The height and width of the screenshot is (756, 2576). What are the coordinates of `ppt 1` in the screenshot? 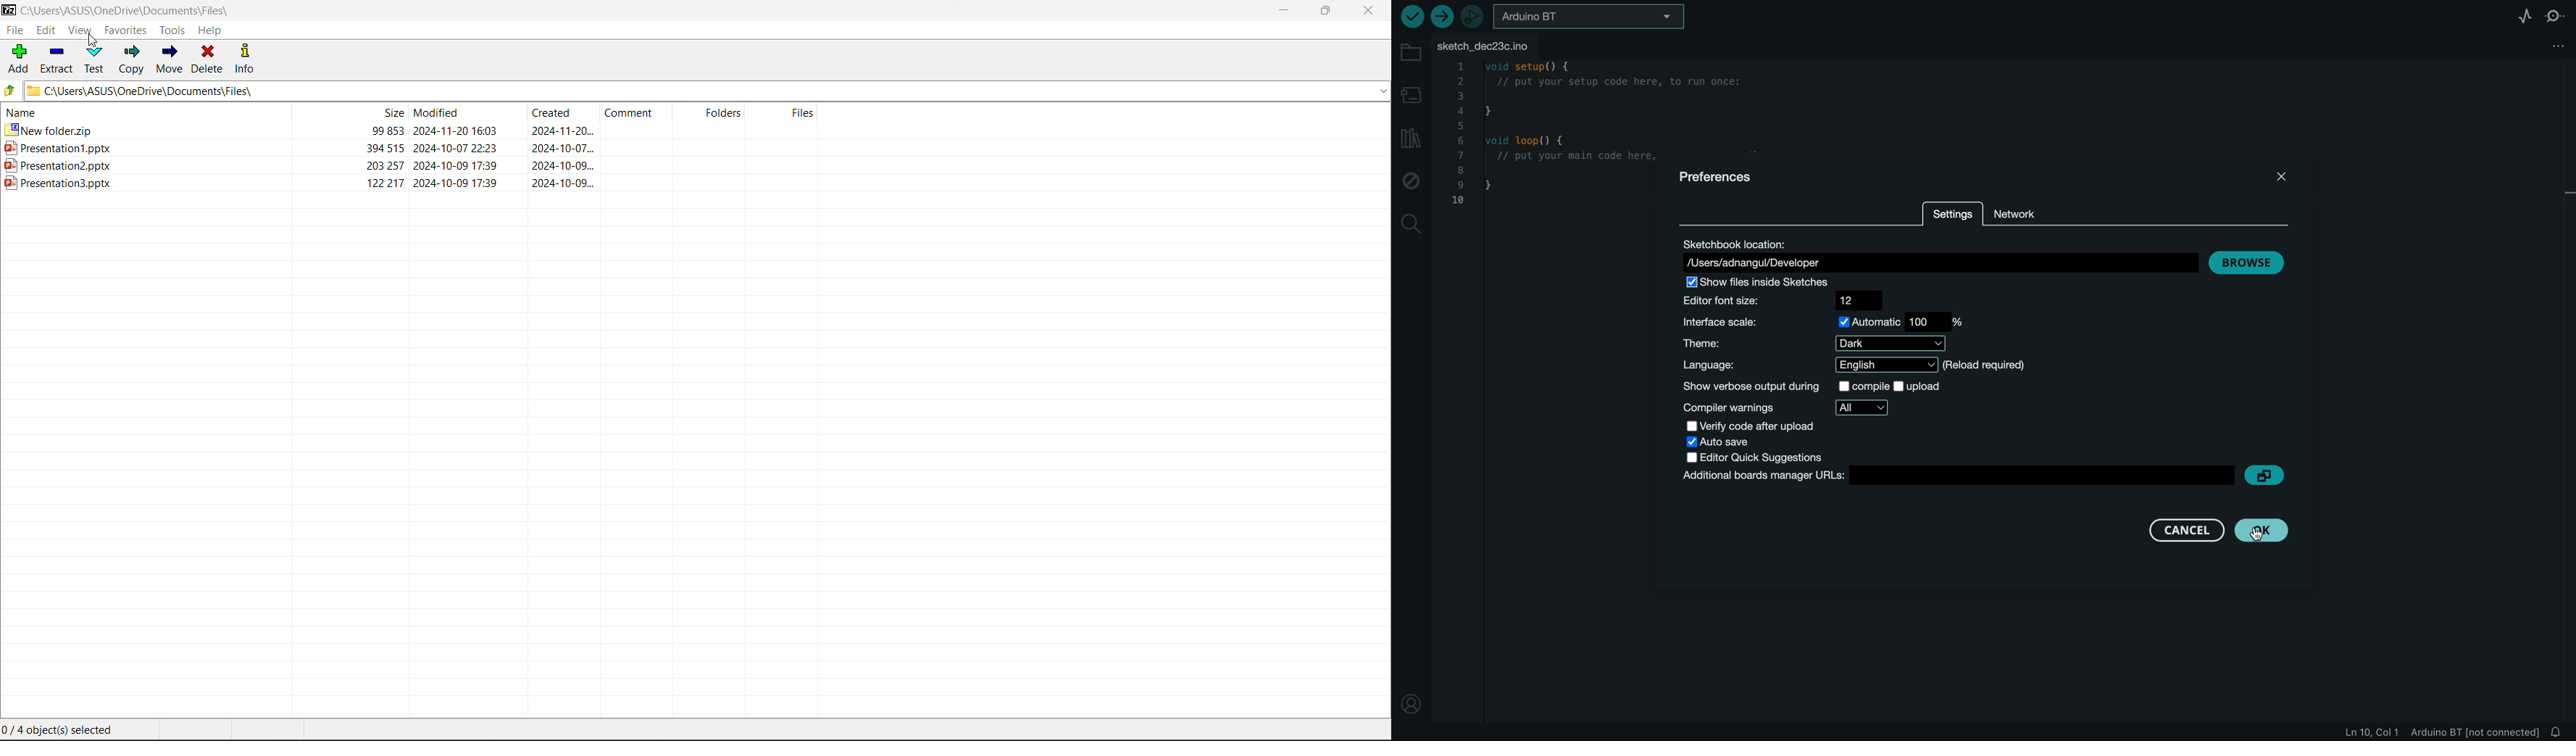 It's located at (412, 146).